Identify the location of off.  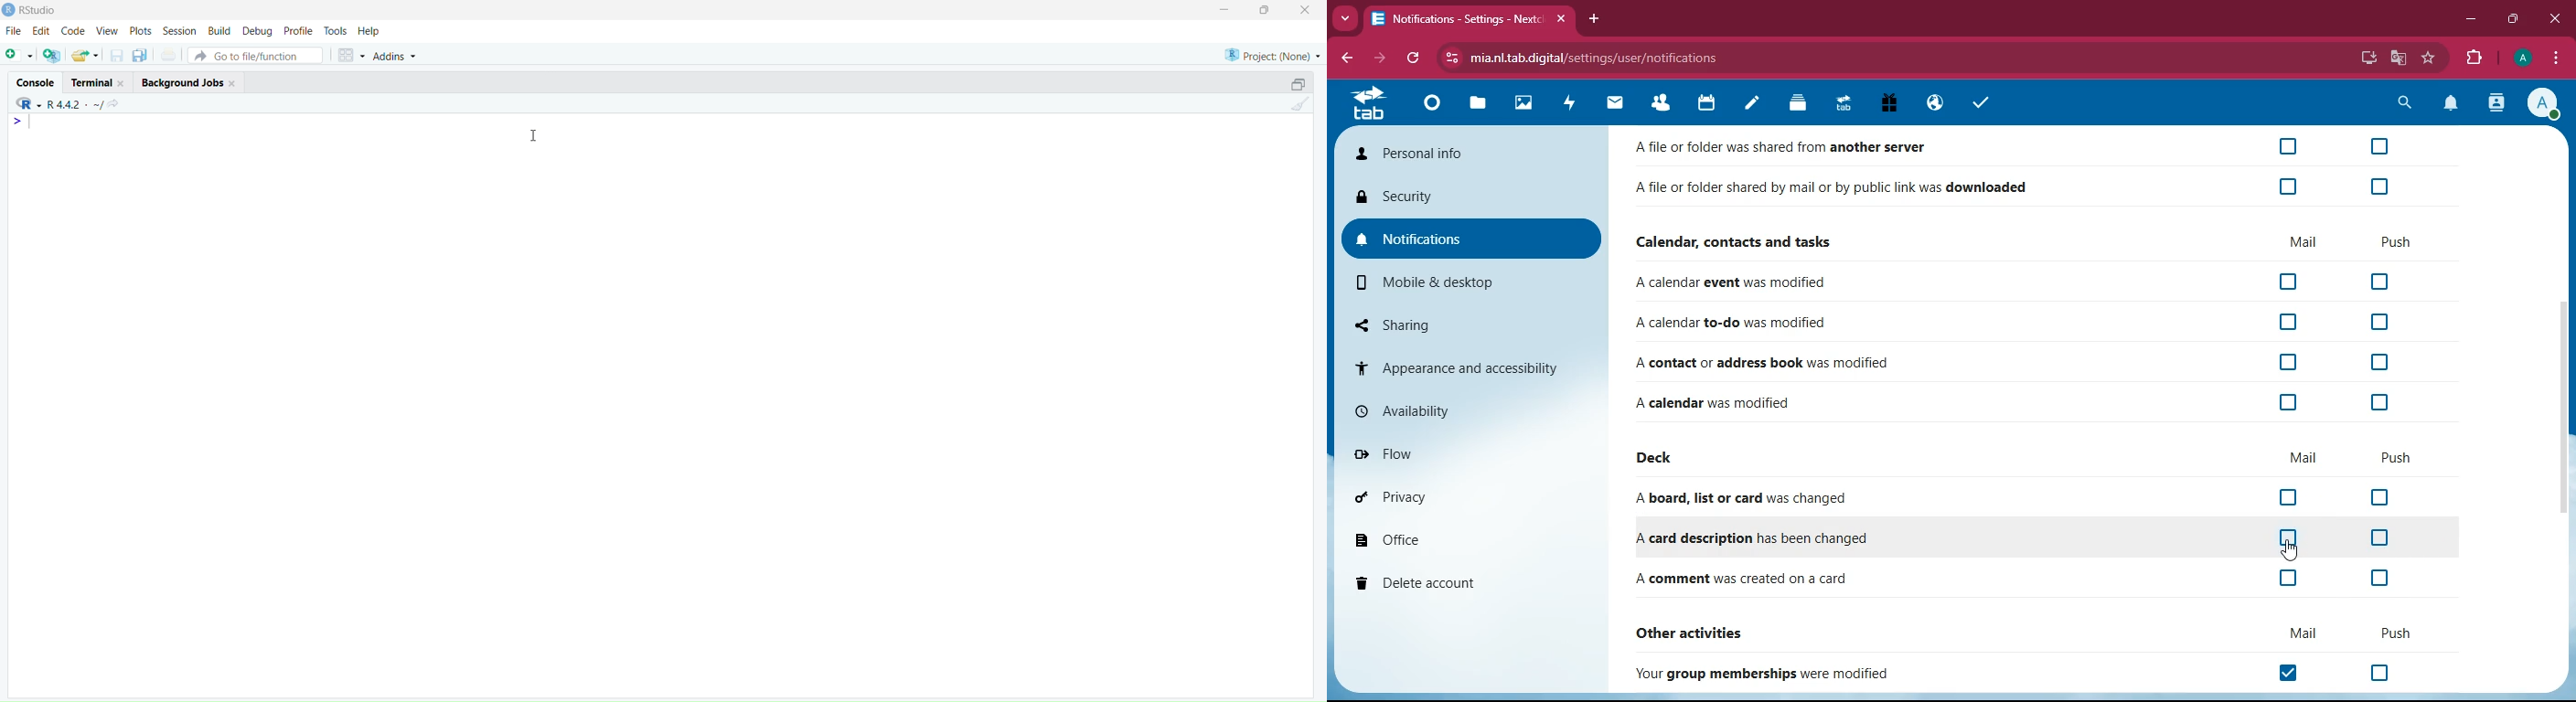
(2291, 497).